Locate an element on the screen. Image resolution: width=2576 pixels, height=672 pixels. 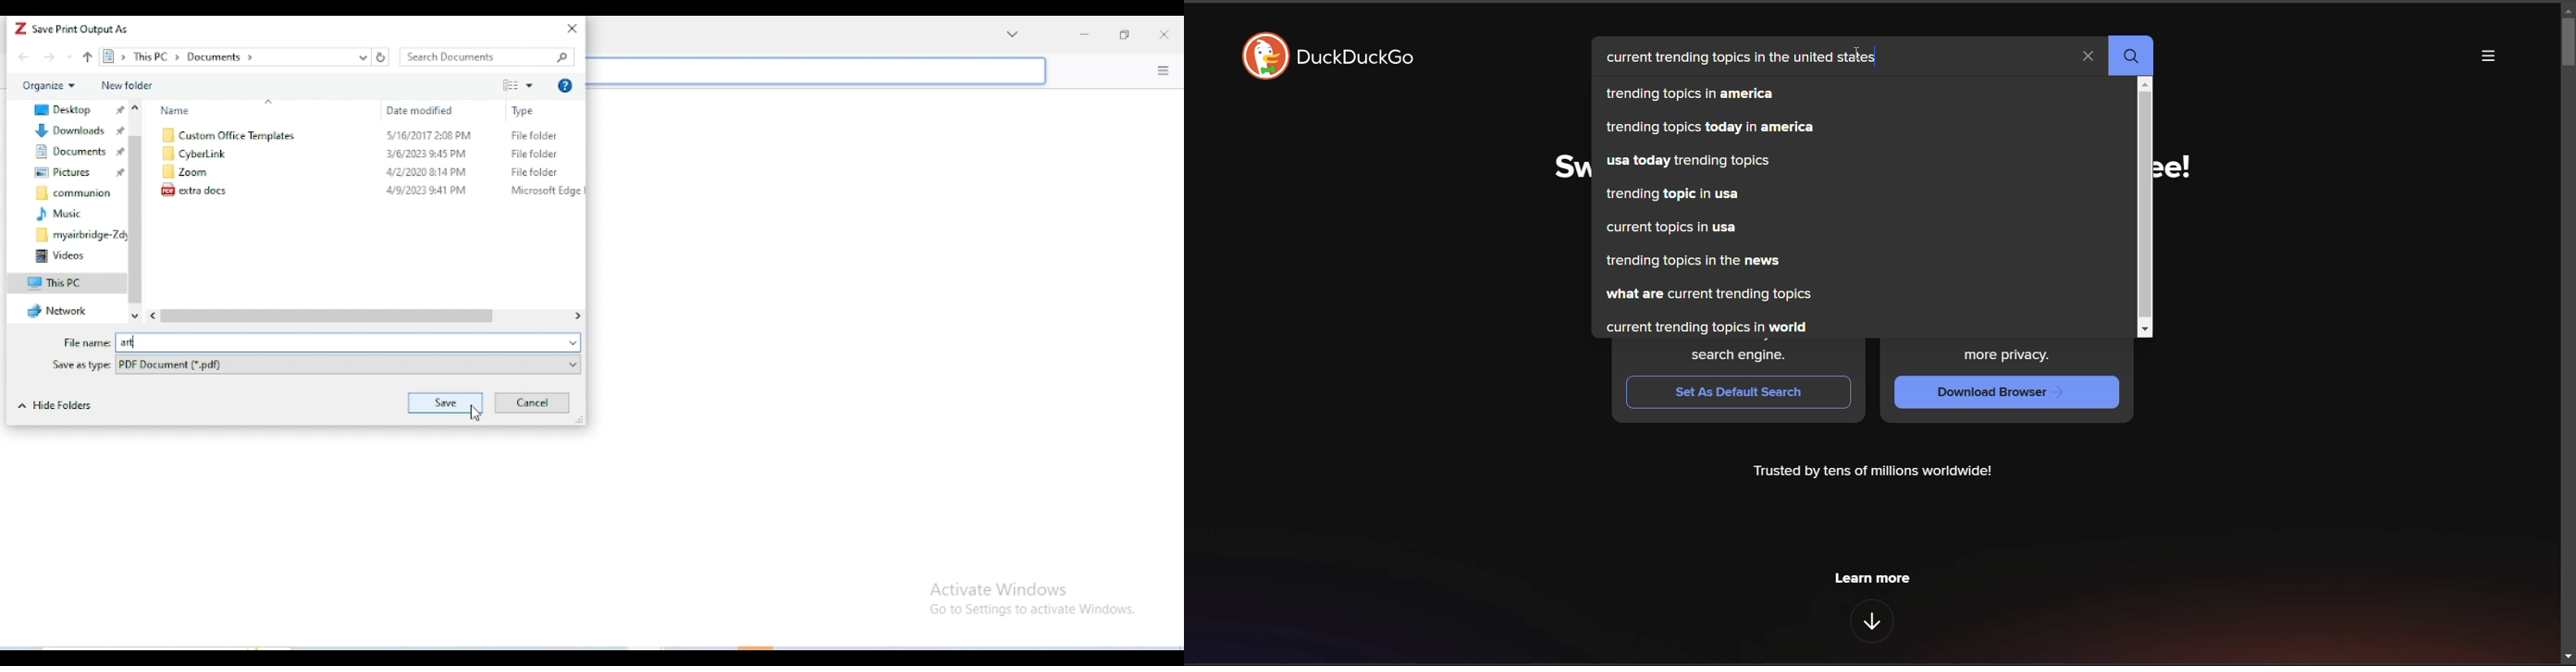
search engine. is located at coordinates (1743, 355).